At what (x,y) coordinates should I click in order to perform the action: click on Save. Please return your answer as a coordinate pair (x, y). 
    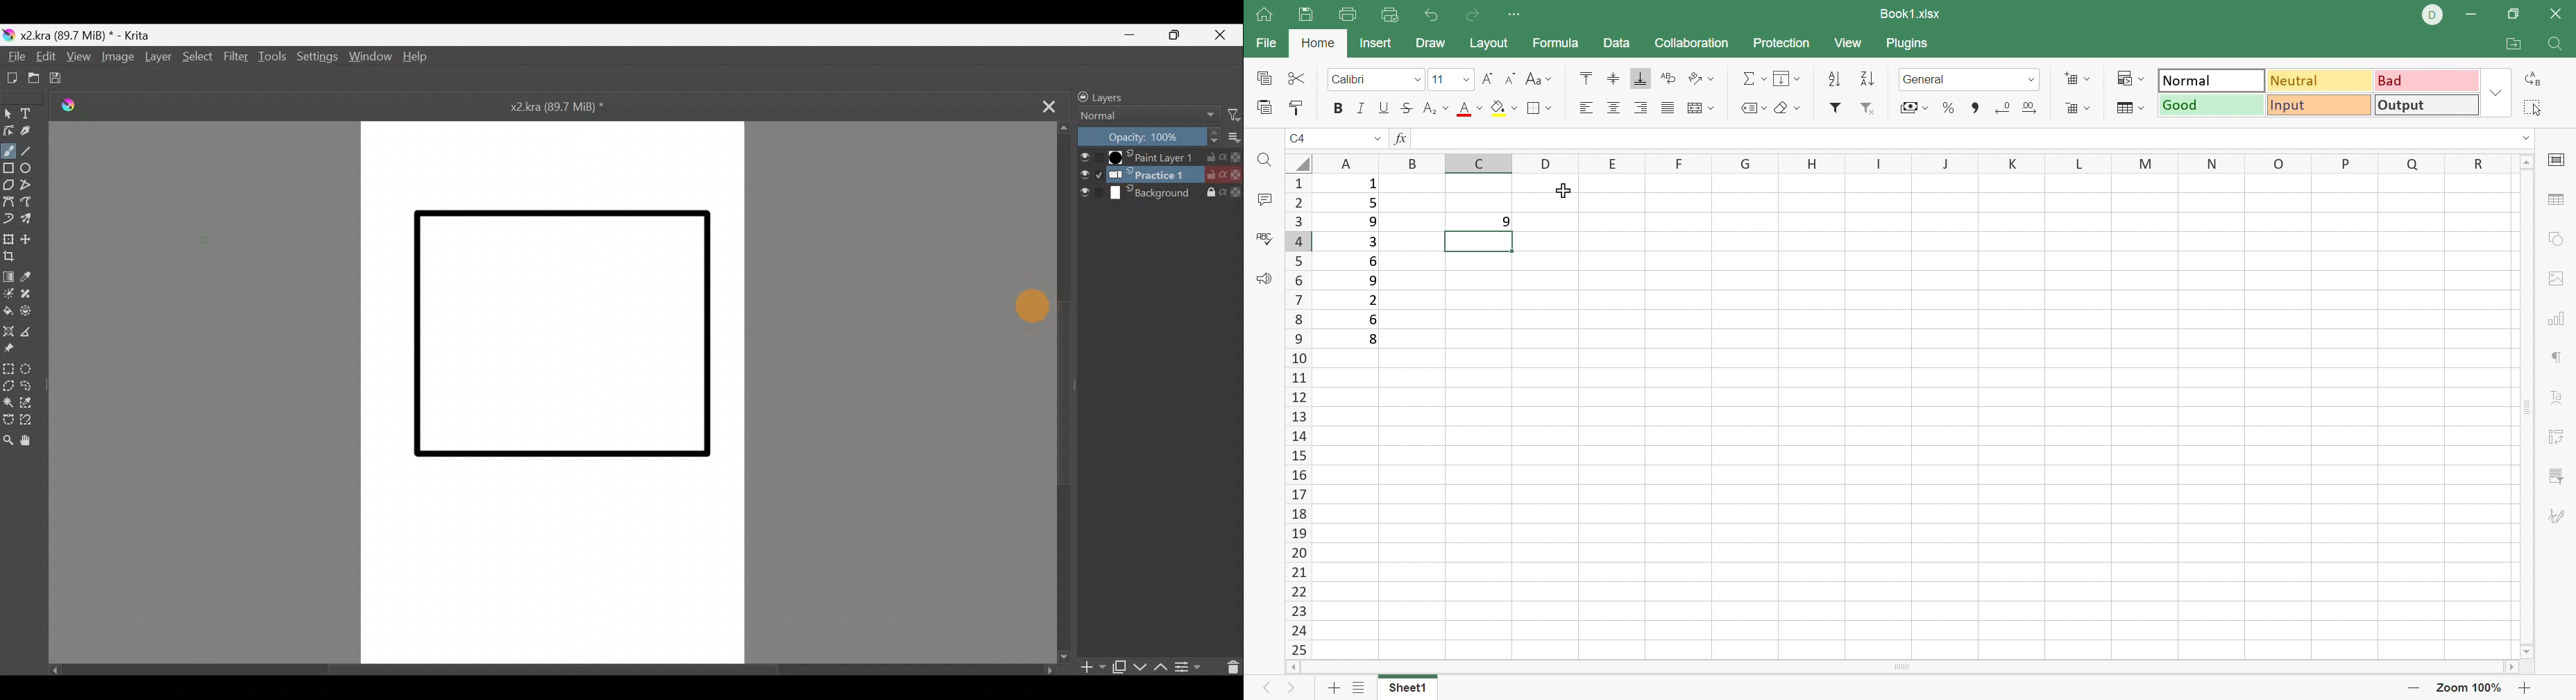
    Looking at the image, I should click on (1307, 15).